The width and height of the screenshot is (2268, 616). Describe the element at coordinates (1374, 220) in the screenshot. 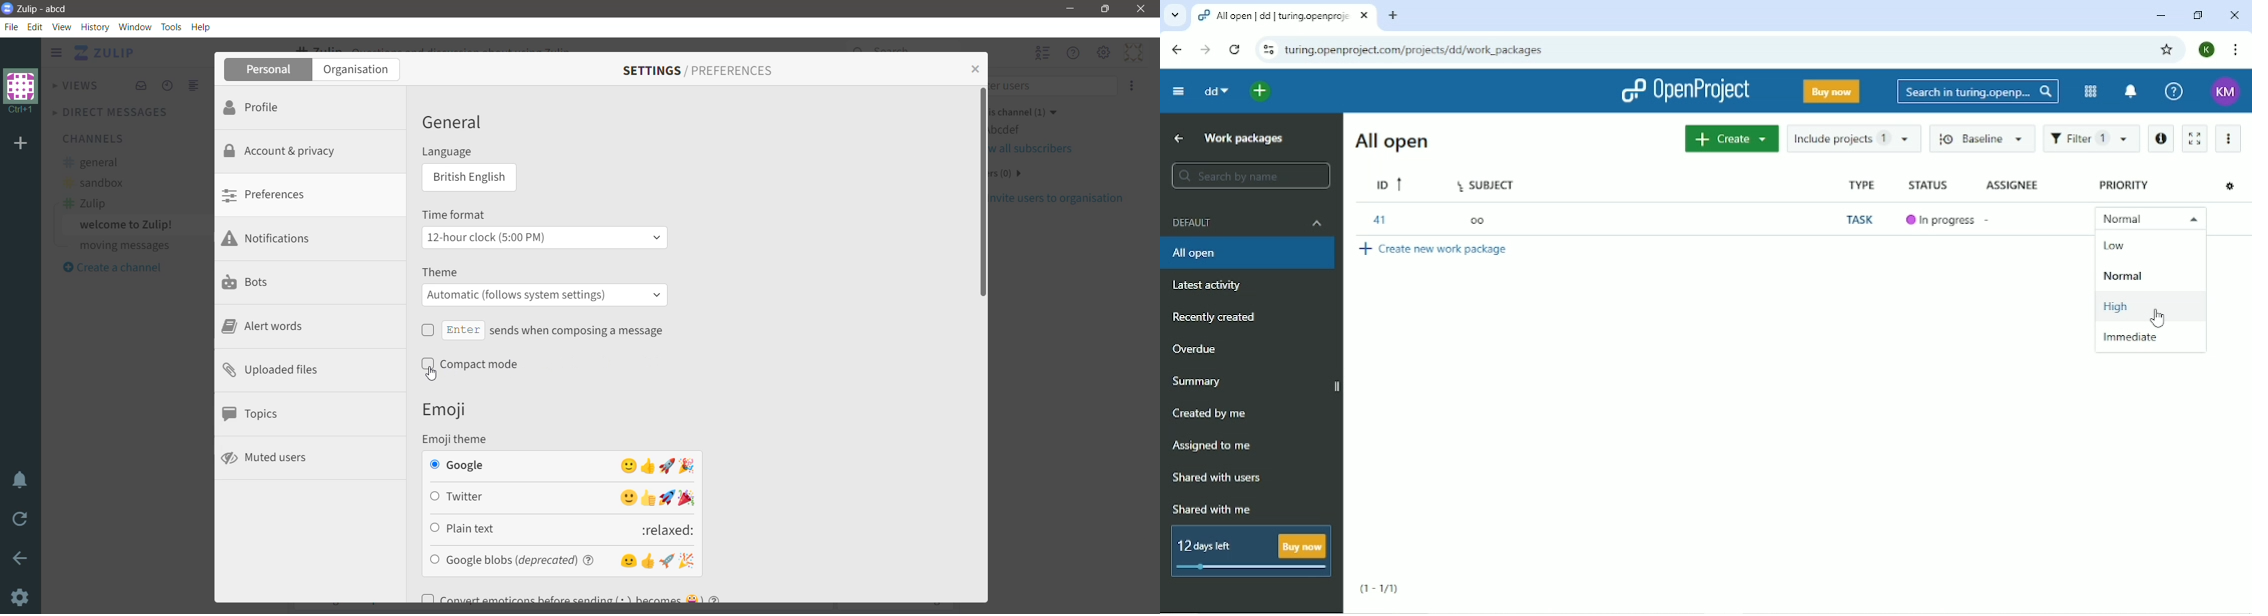

I see `41` at that location.